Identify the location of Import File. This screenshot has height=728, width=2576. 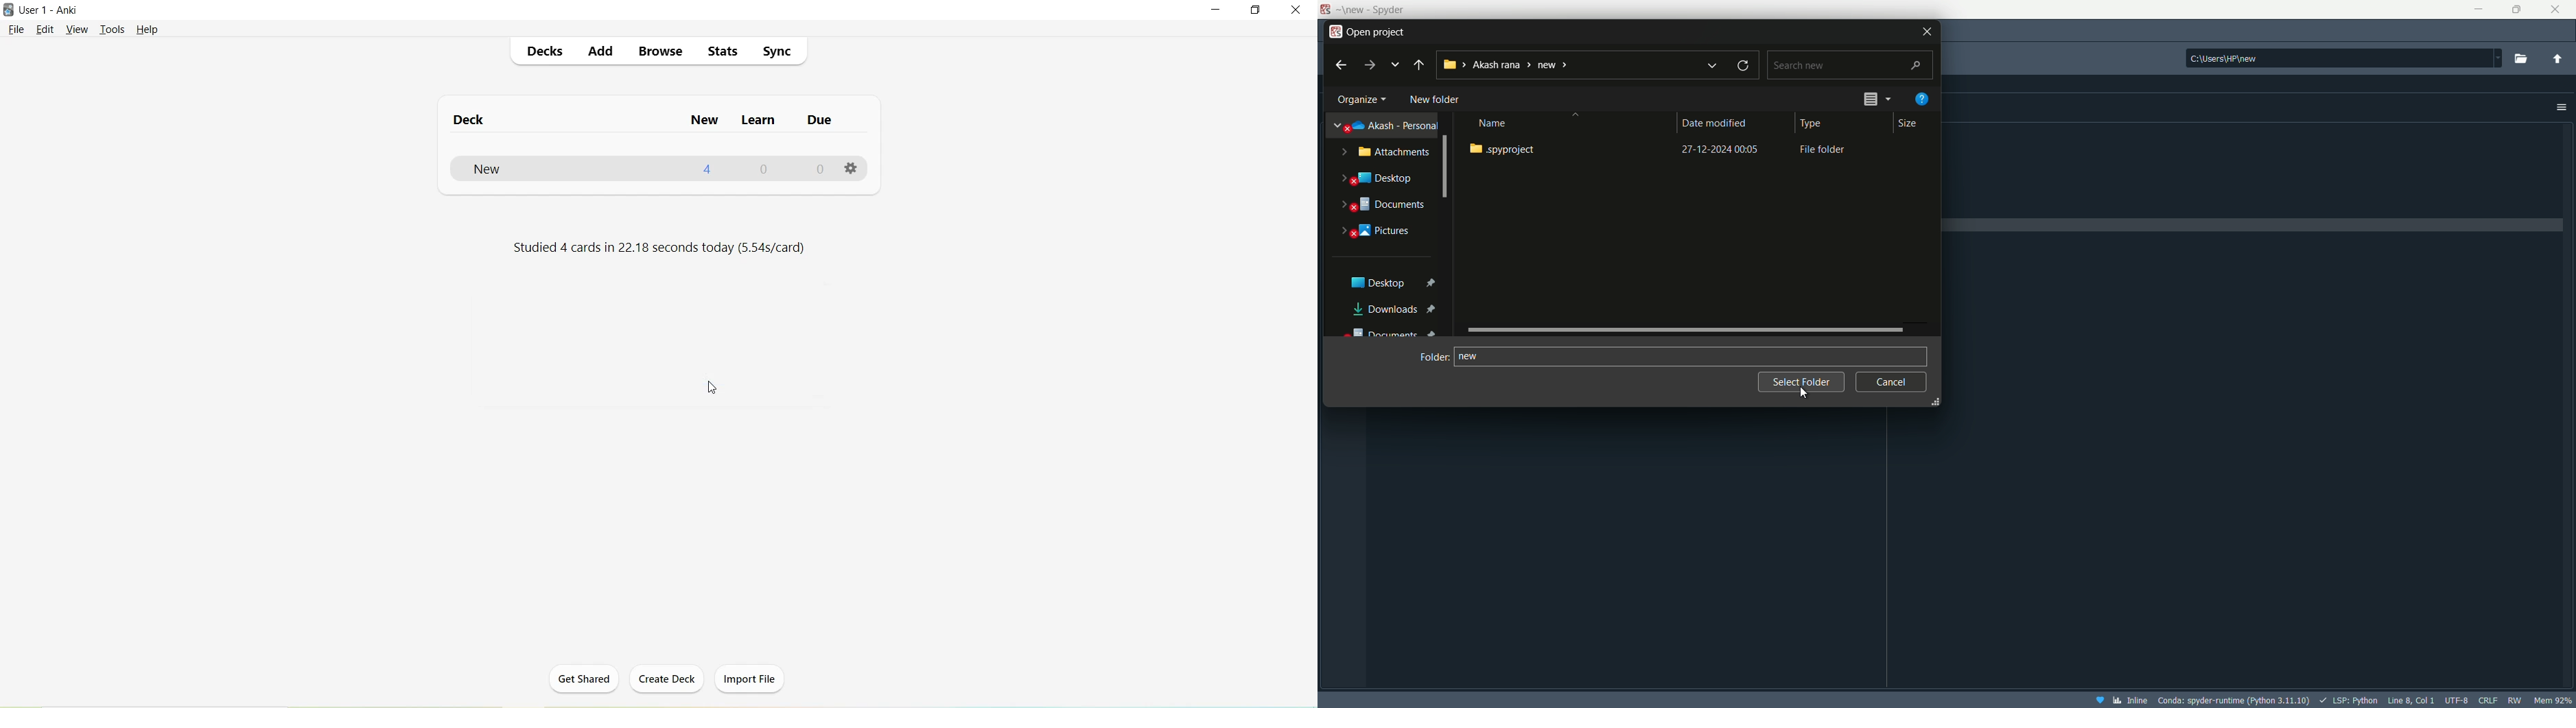
(751, 678).